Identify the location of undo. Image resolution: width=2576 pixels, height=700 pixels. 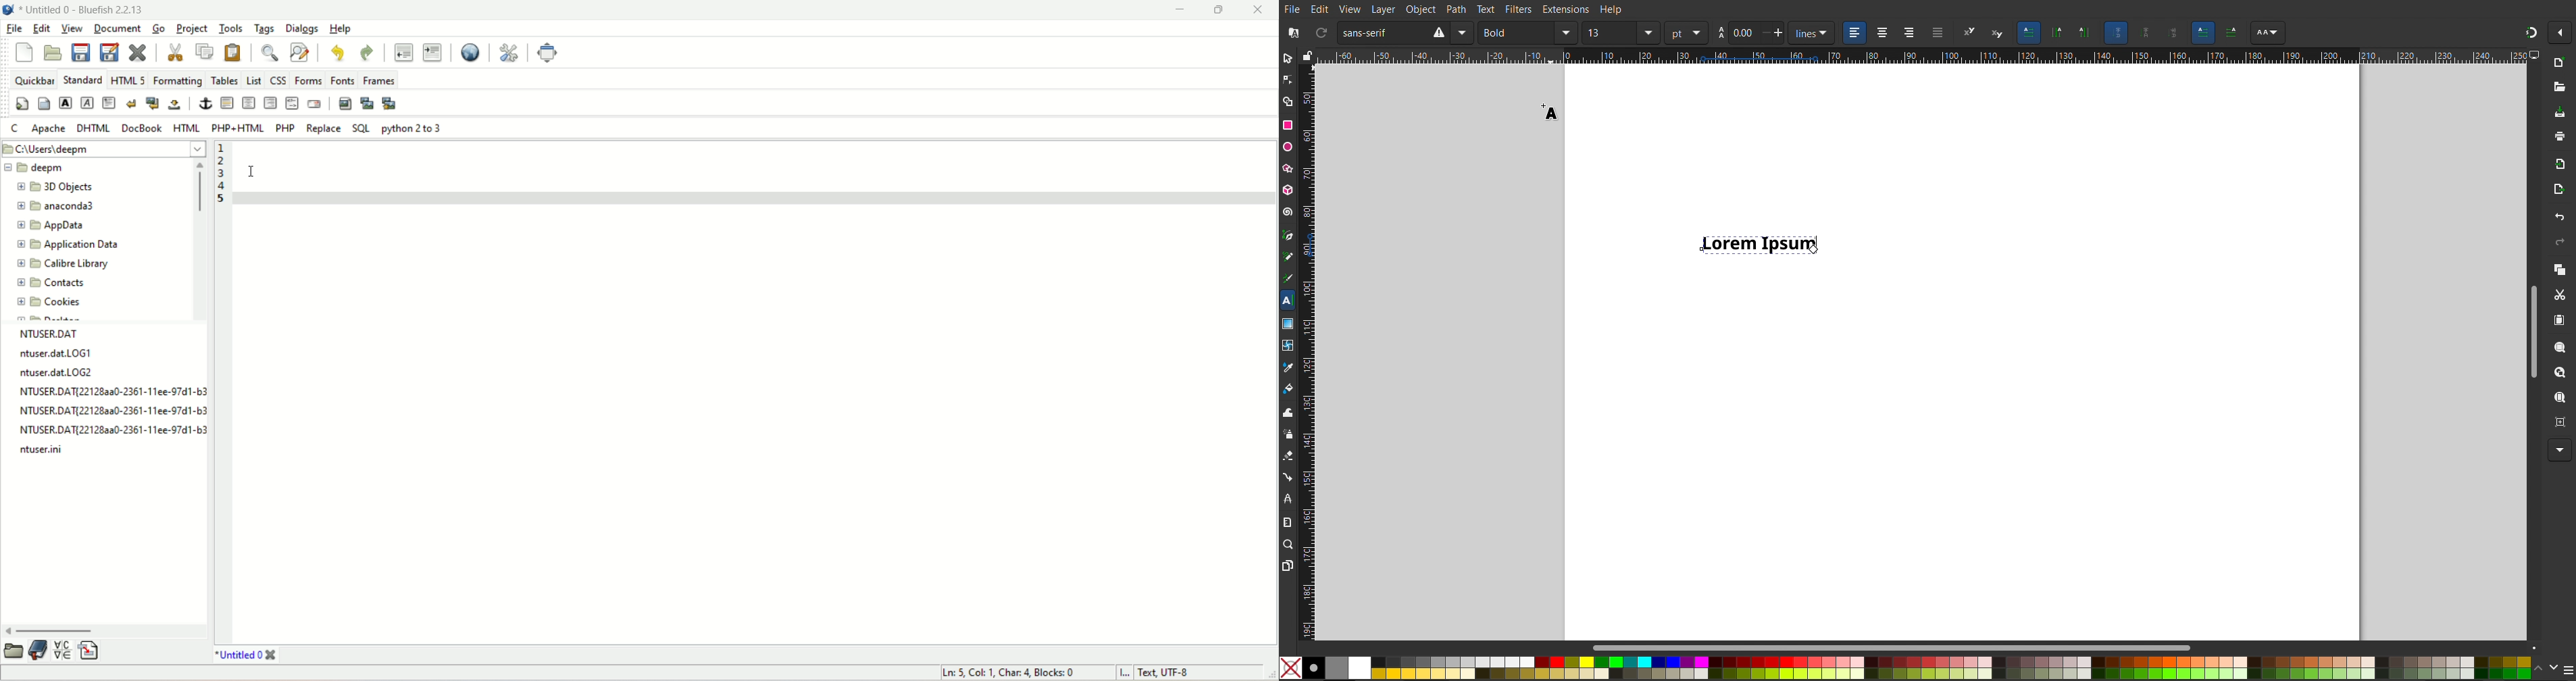
(335, 51).